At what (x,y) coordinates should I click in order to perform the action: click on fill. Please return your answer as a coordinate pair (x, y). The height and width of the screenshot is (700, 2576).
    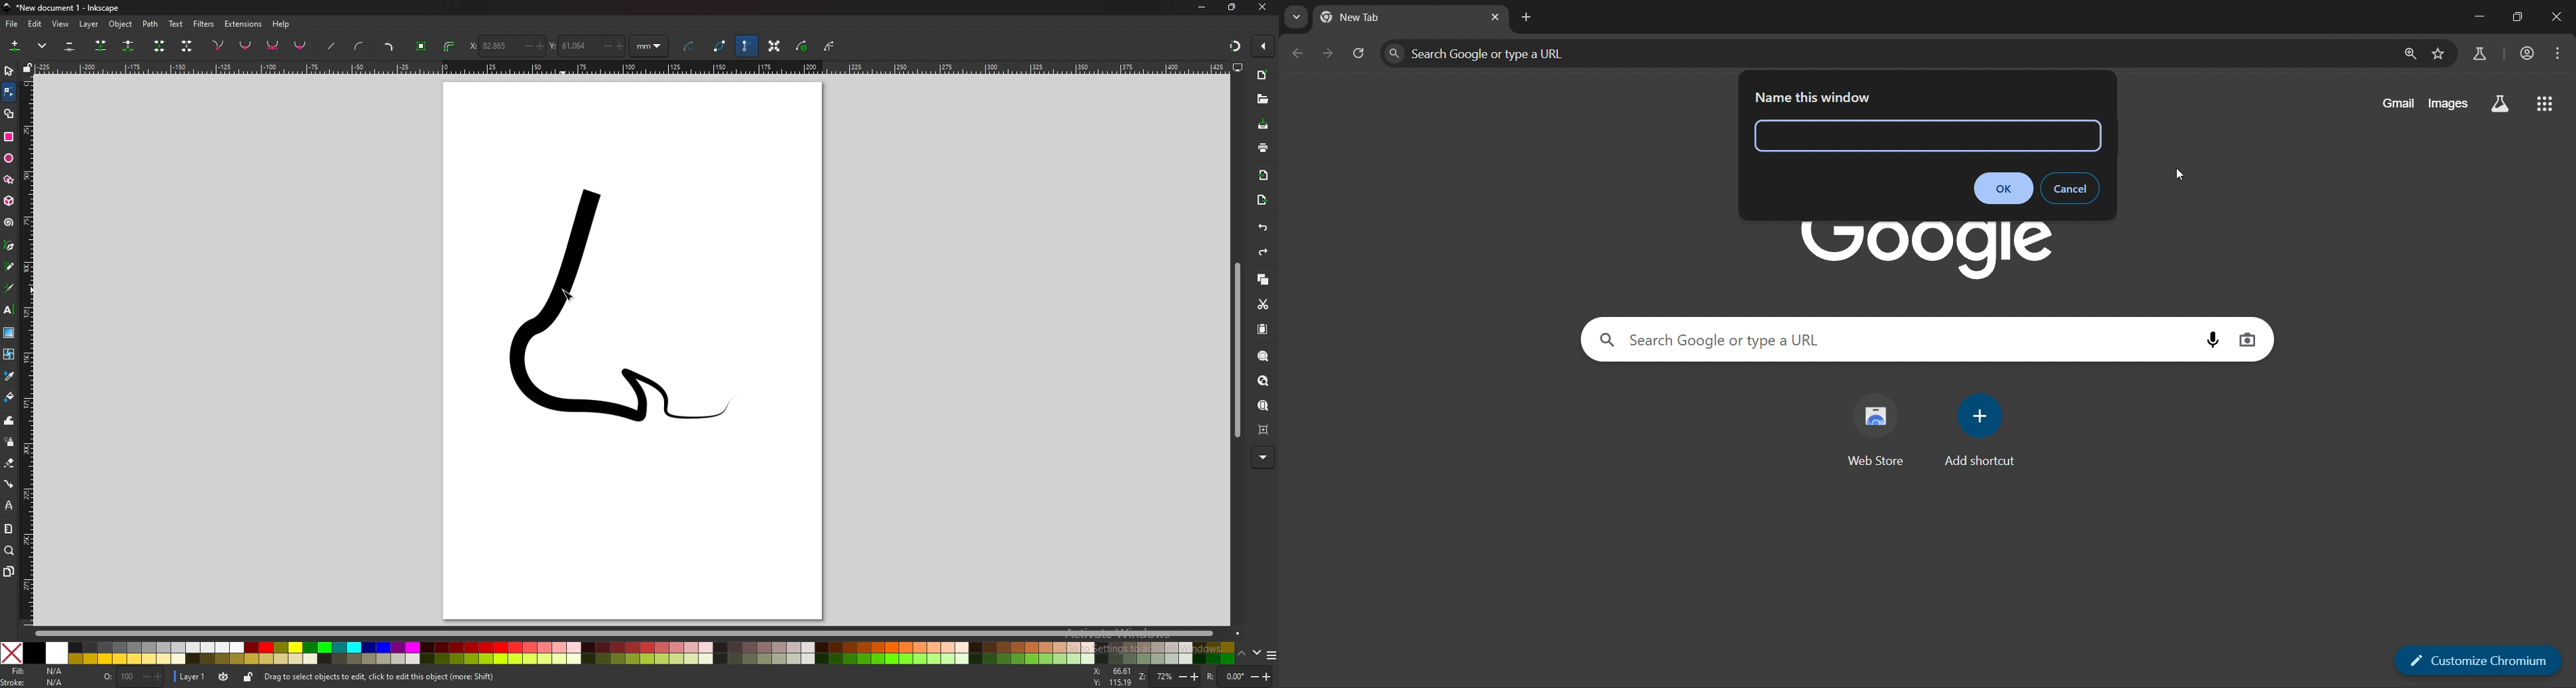
    Looking at the image, I should click on (37, 671).